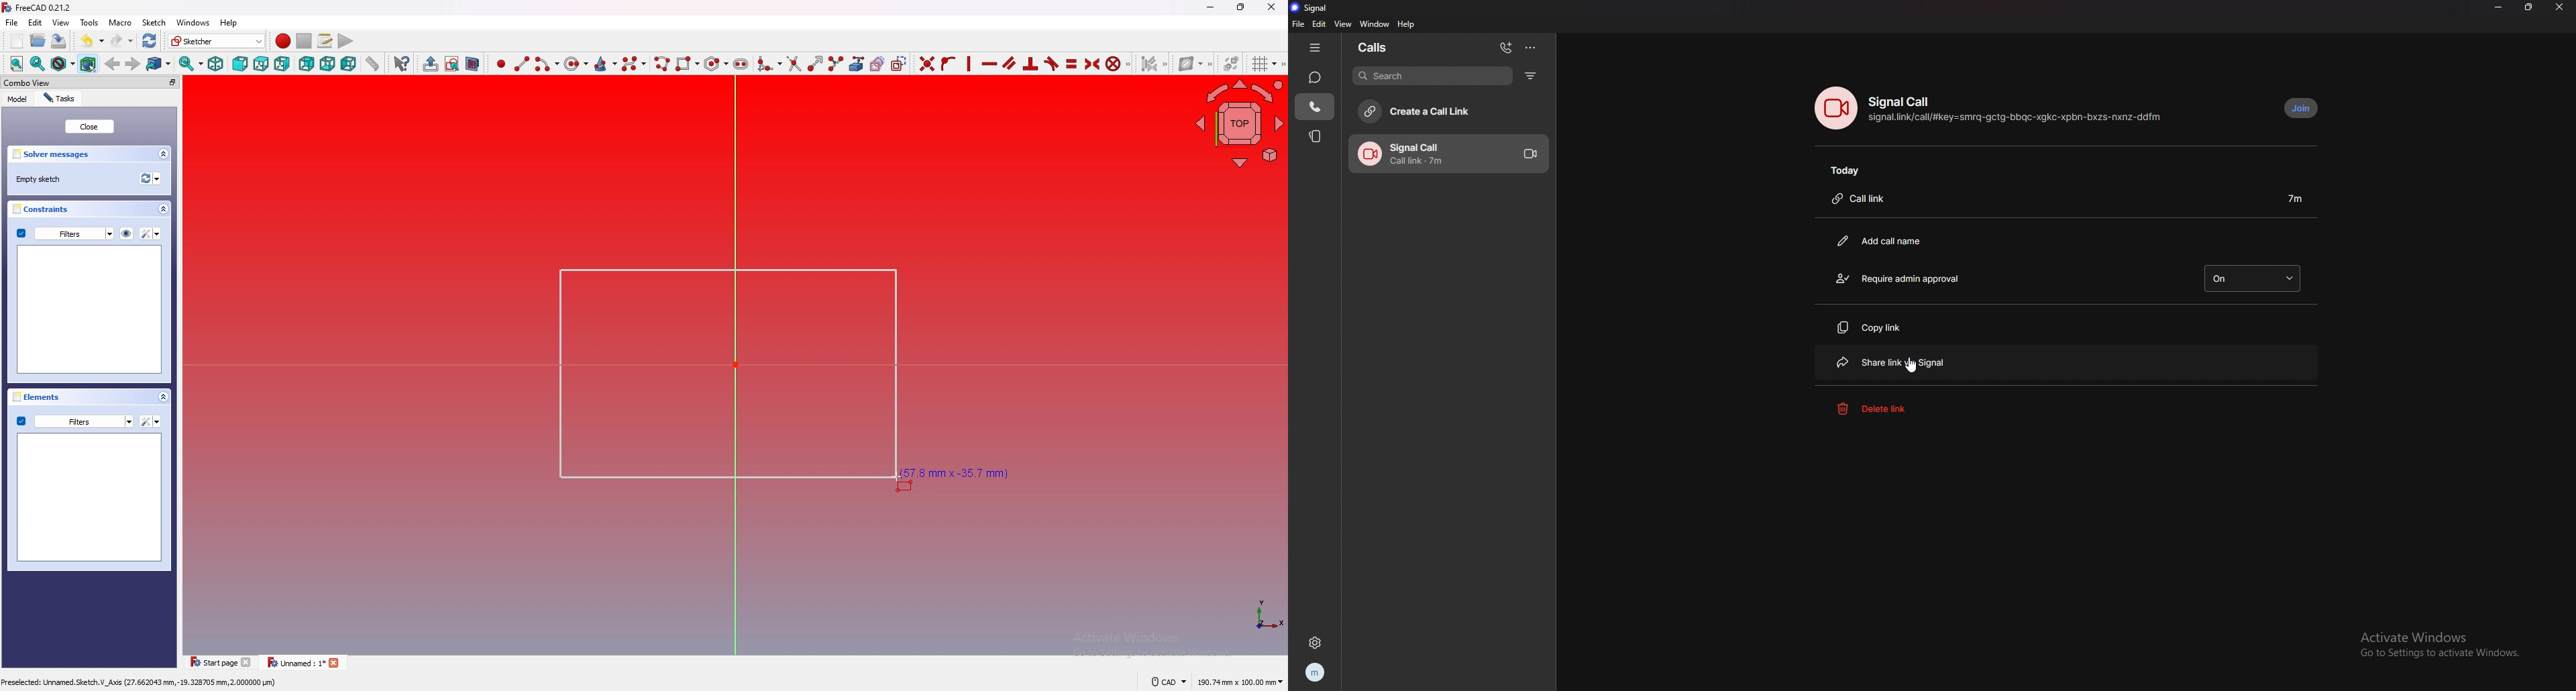 The width and height of the screenshot is (2576, 700). Describe the element at coordinates (240, 64) in the screenshot. I see `front` at that location.